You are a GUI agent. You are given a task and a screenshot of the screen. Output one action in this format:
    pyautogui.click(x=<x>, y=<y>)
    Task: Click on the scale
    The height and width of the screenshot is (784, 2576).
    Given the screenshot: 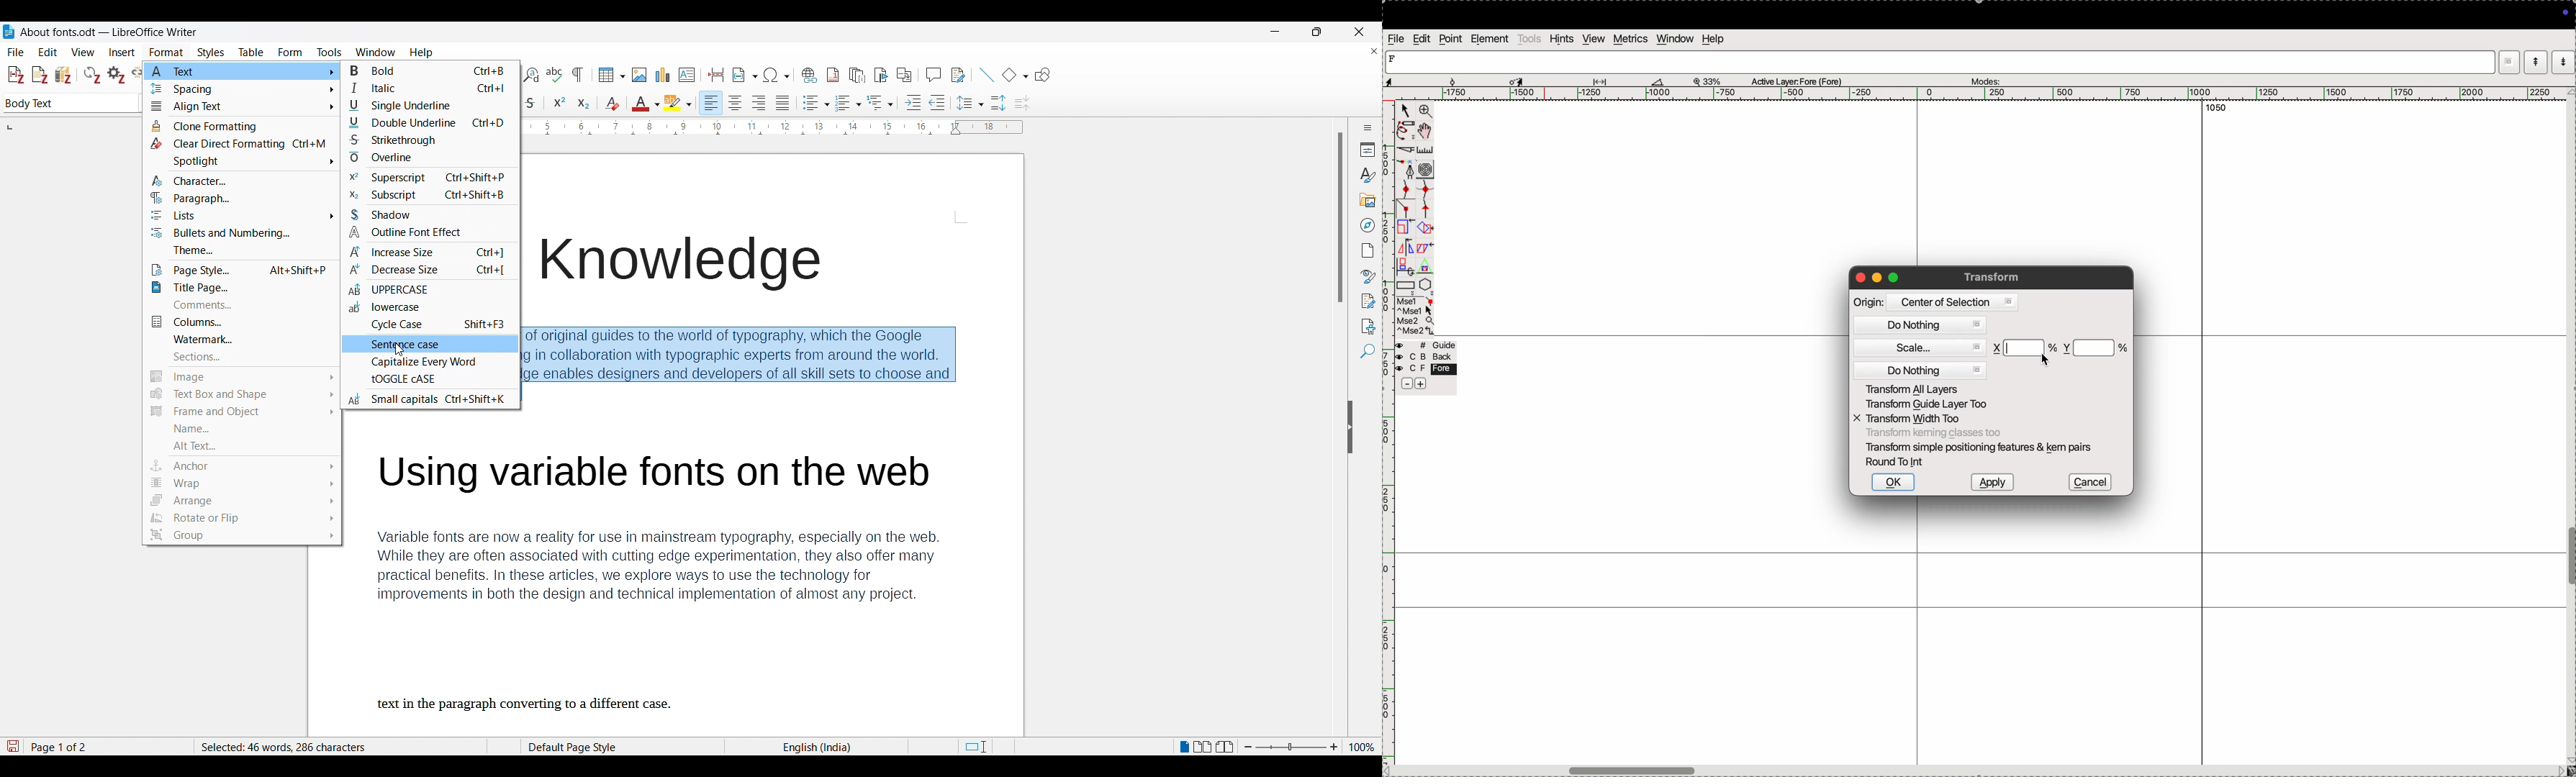 What is the action you would take?
    pyautogui.click(x=1920, y=347)
    